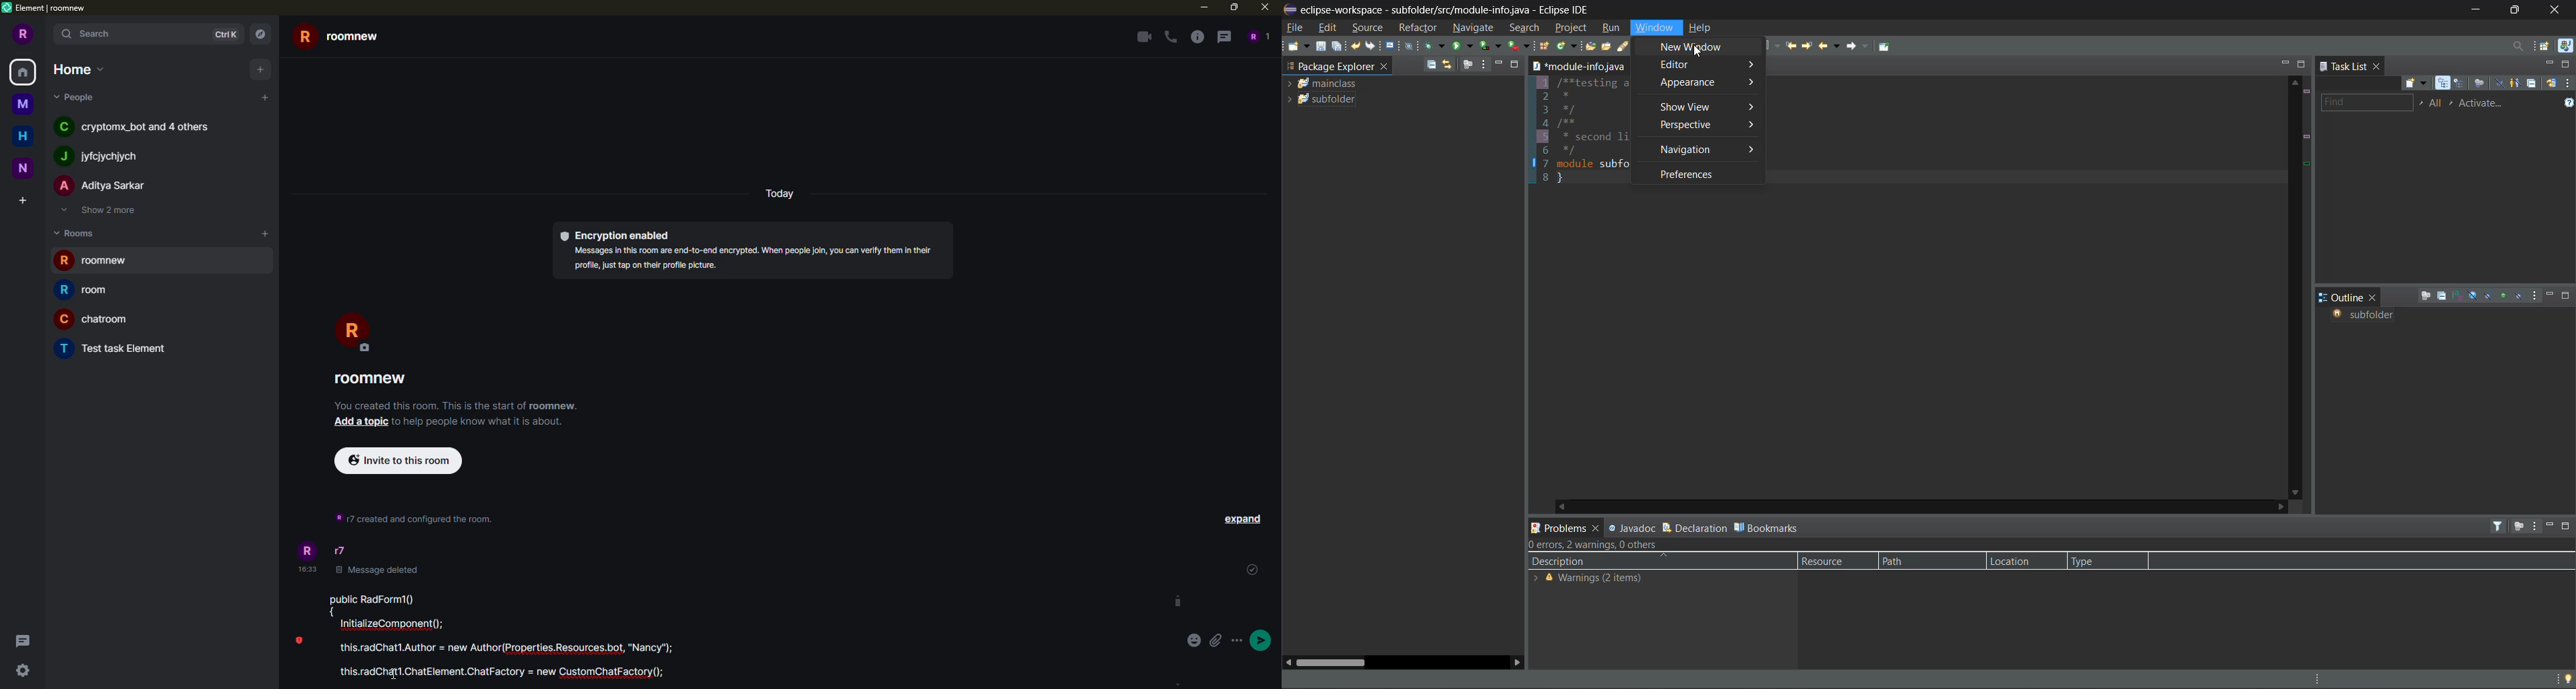  What do you see at coordinates (2370, 316) in the screenshot?
I see `subfolder` at bounding box center [2370, 316].